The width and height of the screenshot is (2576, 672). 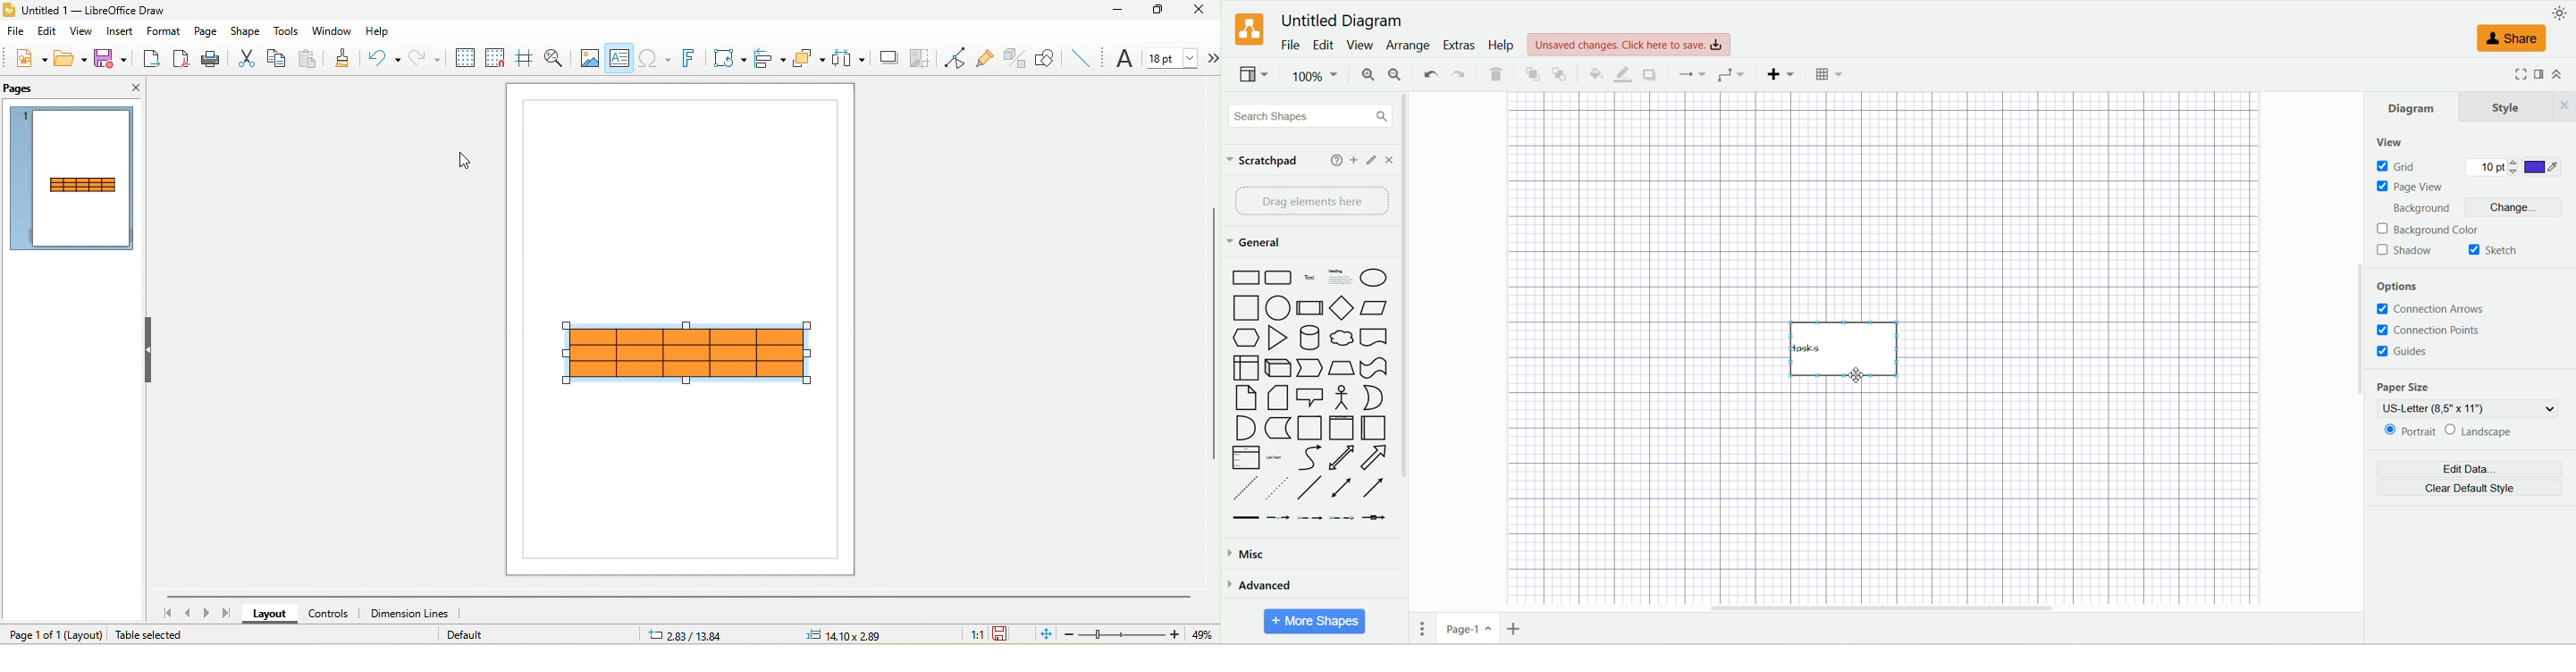 What do you see at coordinates (347, 60) in the screenshot?
I see `clone formatting` at bounding box center [347, 60].